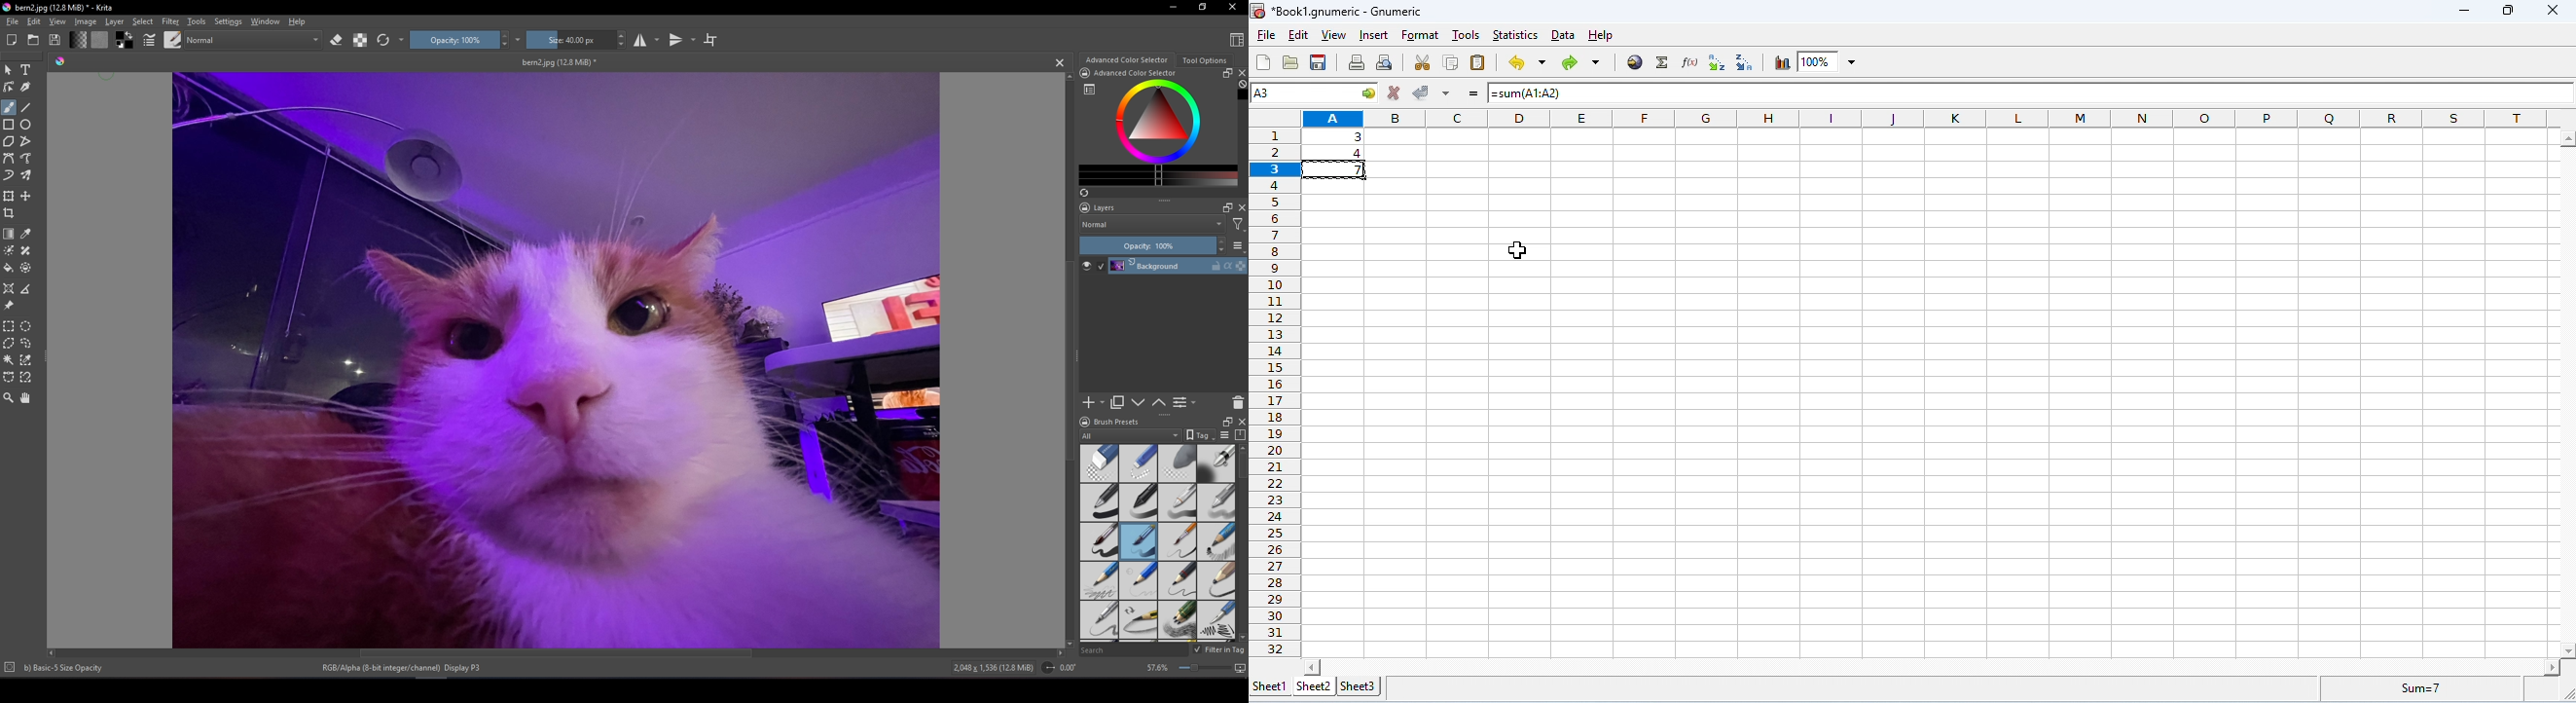  What do you see at coordinates (2413, 688) in the screenshot?
I see `formula` at bounding box center [2413, 688].